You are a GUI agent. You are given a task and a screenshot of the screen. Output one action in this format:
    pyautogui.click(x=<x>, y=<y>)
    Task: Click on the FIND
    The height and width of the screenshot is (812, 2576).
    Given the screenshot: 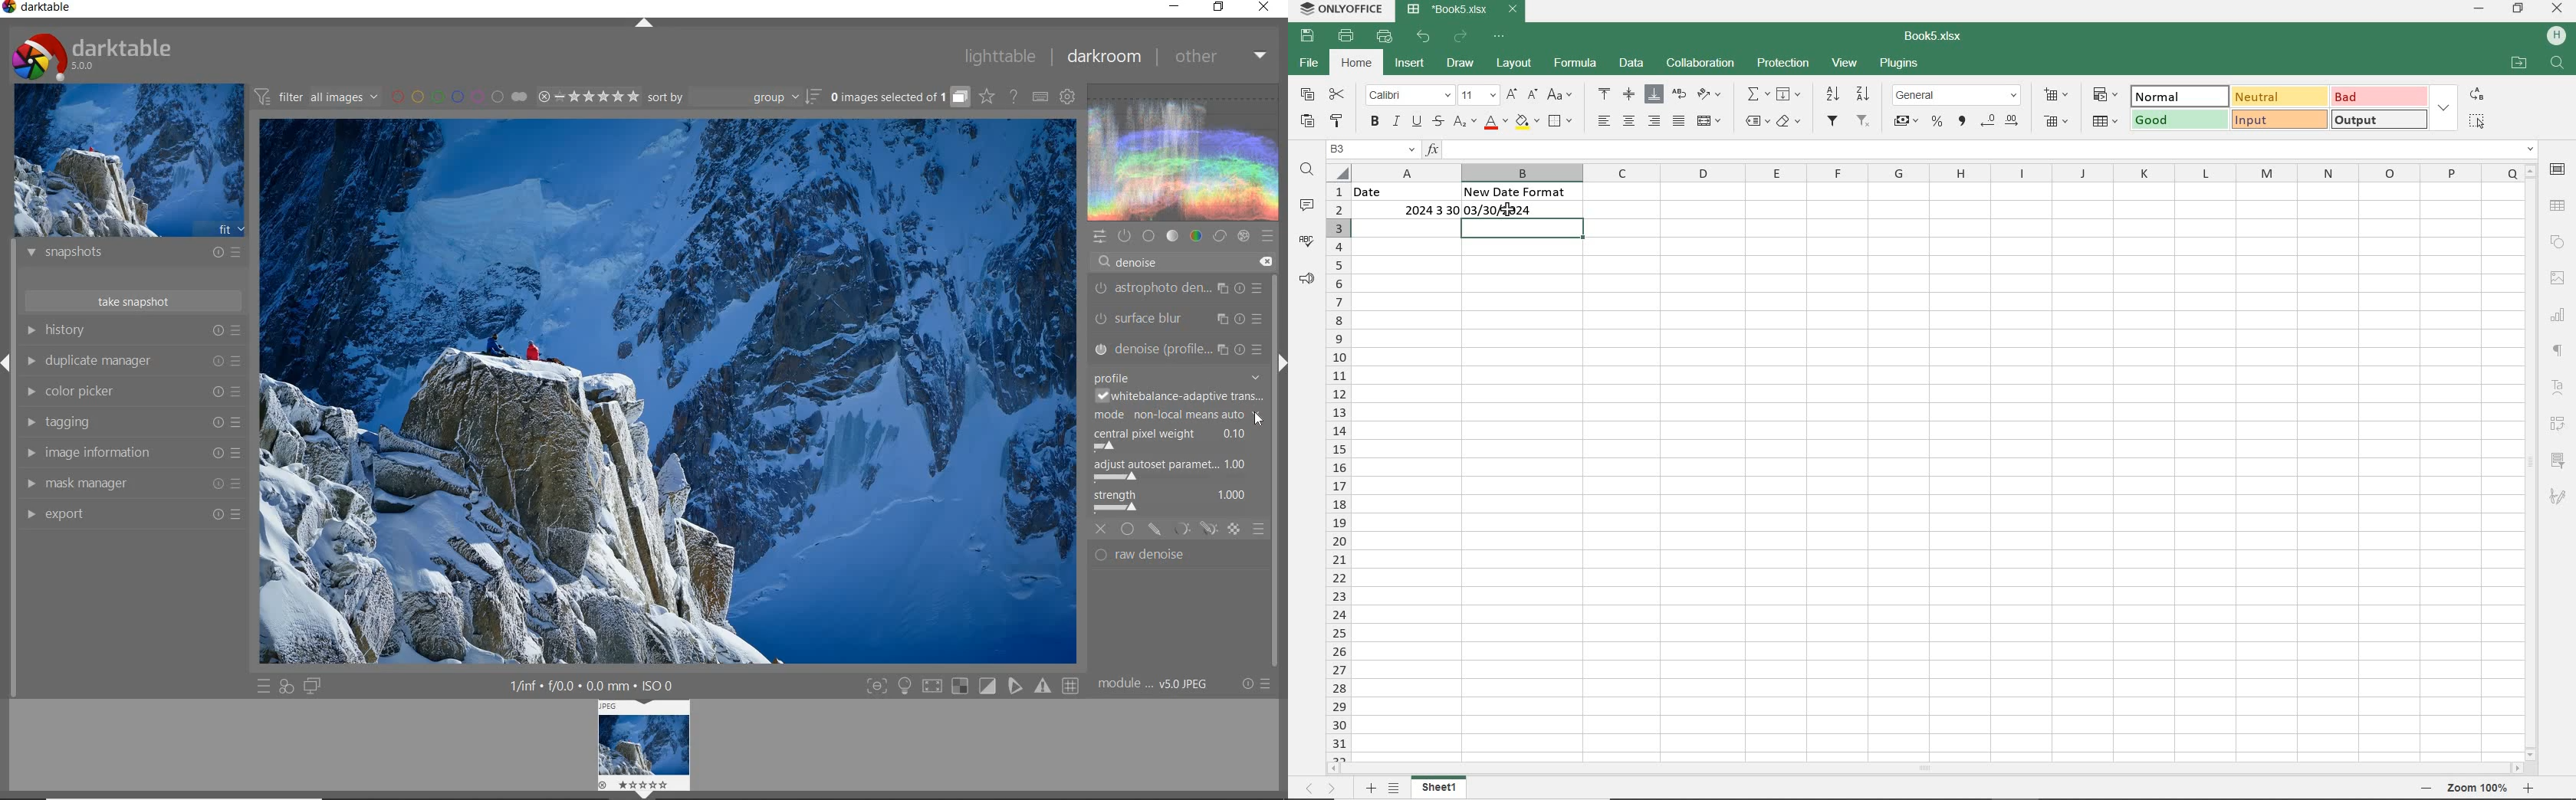 What is the action you would take?
    pyautogui.click(x=1308, y=173)
    